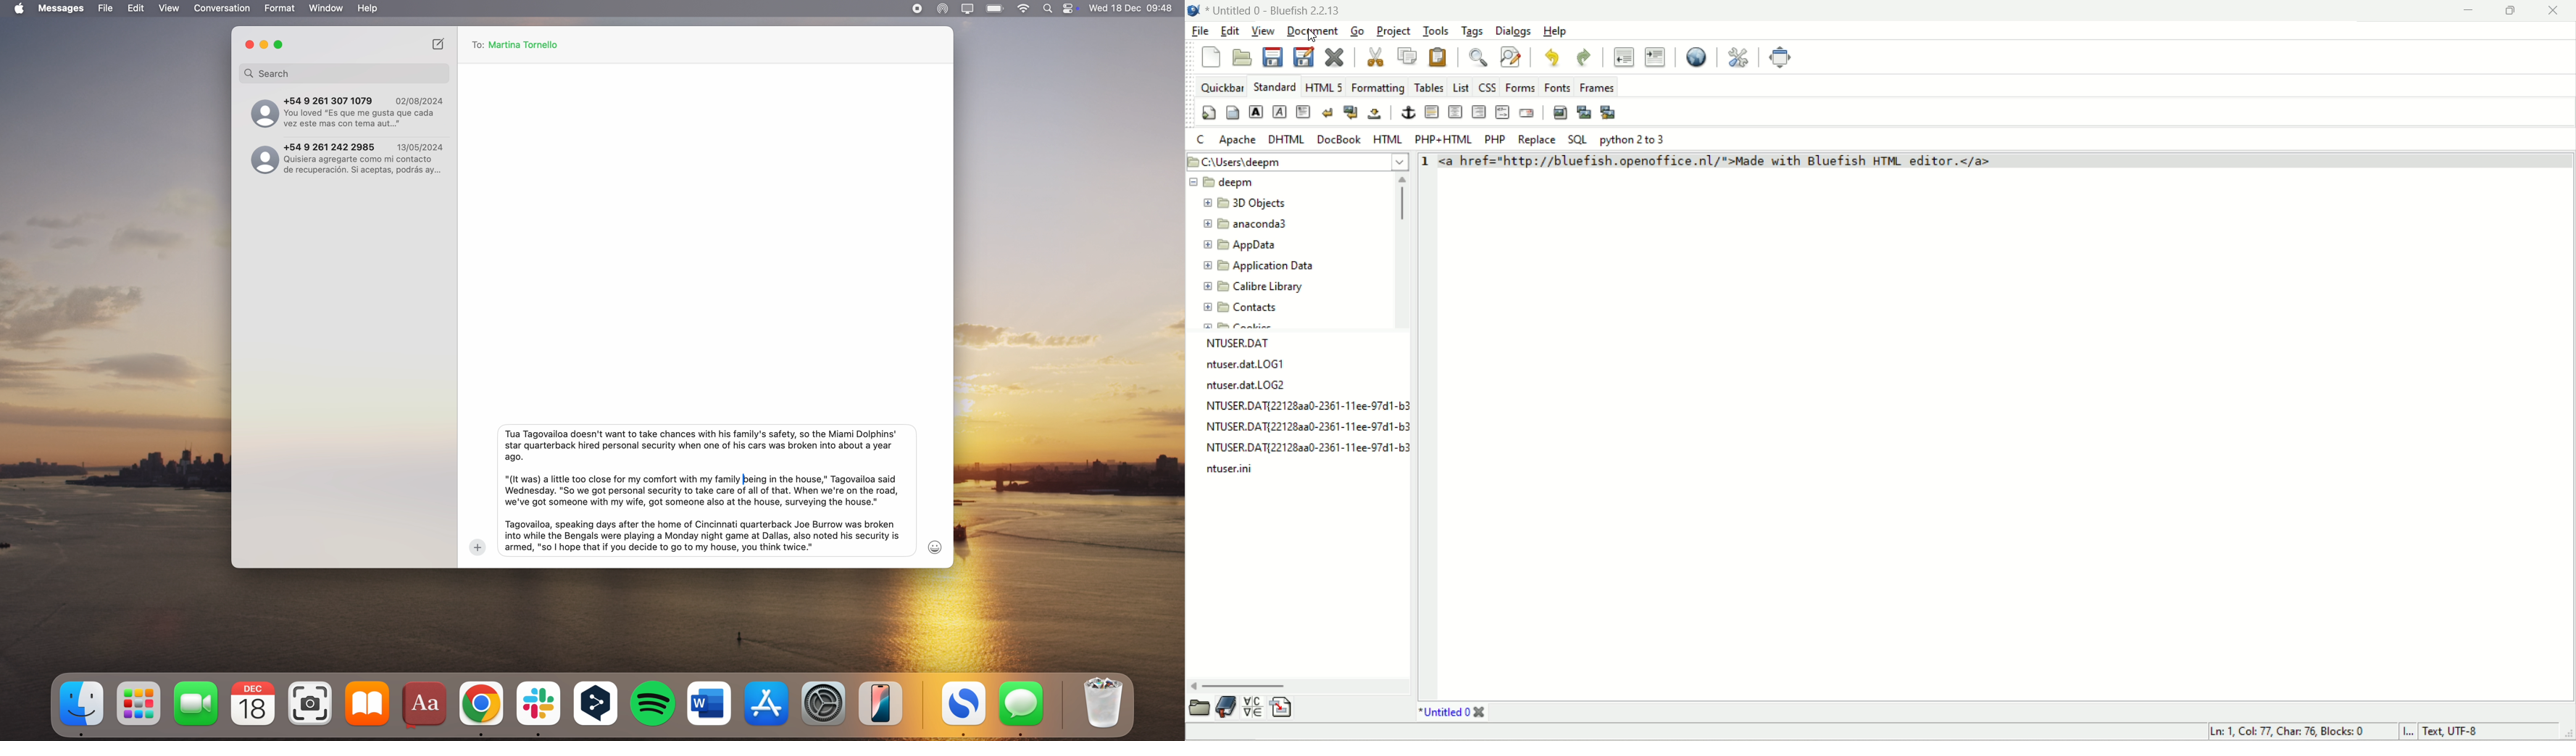  What do you see at coordinates (476, 44) in the screenshot?
I see `to` at bounding box center [476, 44].